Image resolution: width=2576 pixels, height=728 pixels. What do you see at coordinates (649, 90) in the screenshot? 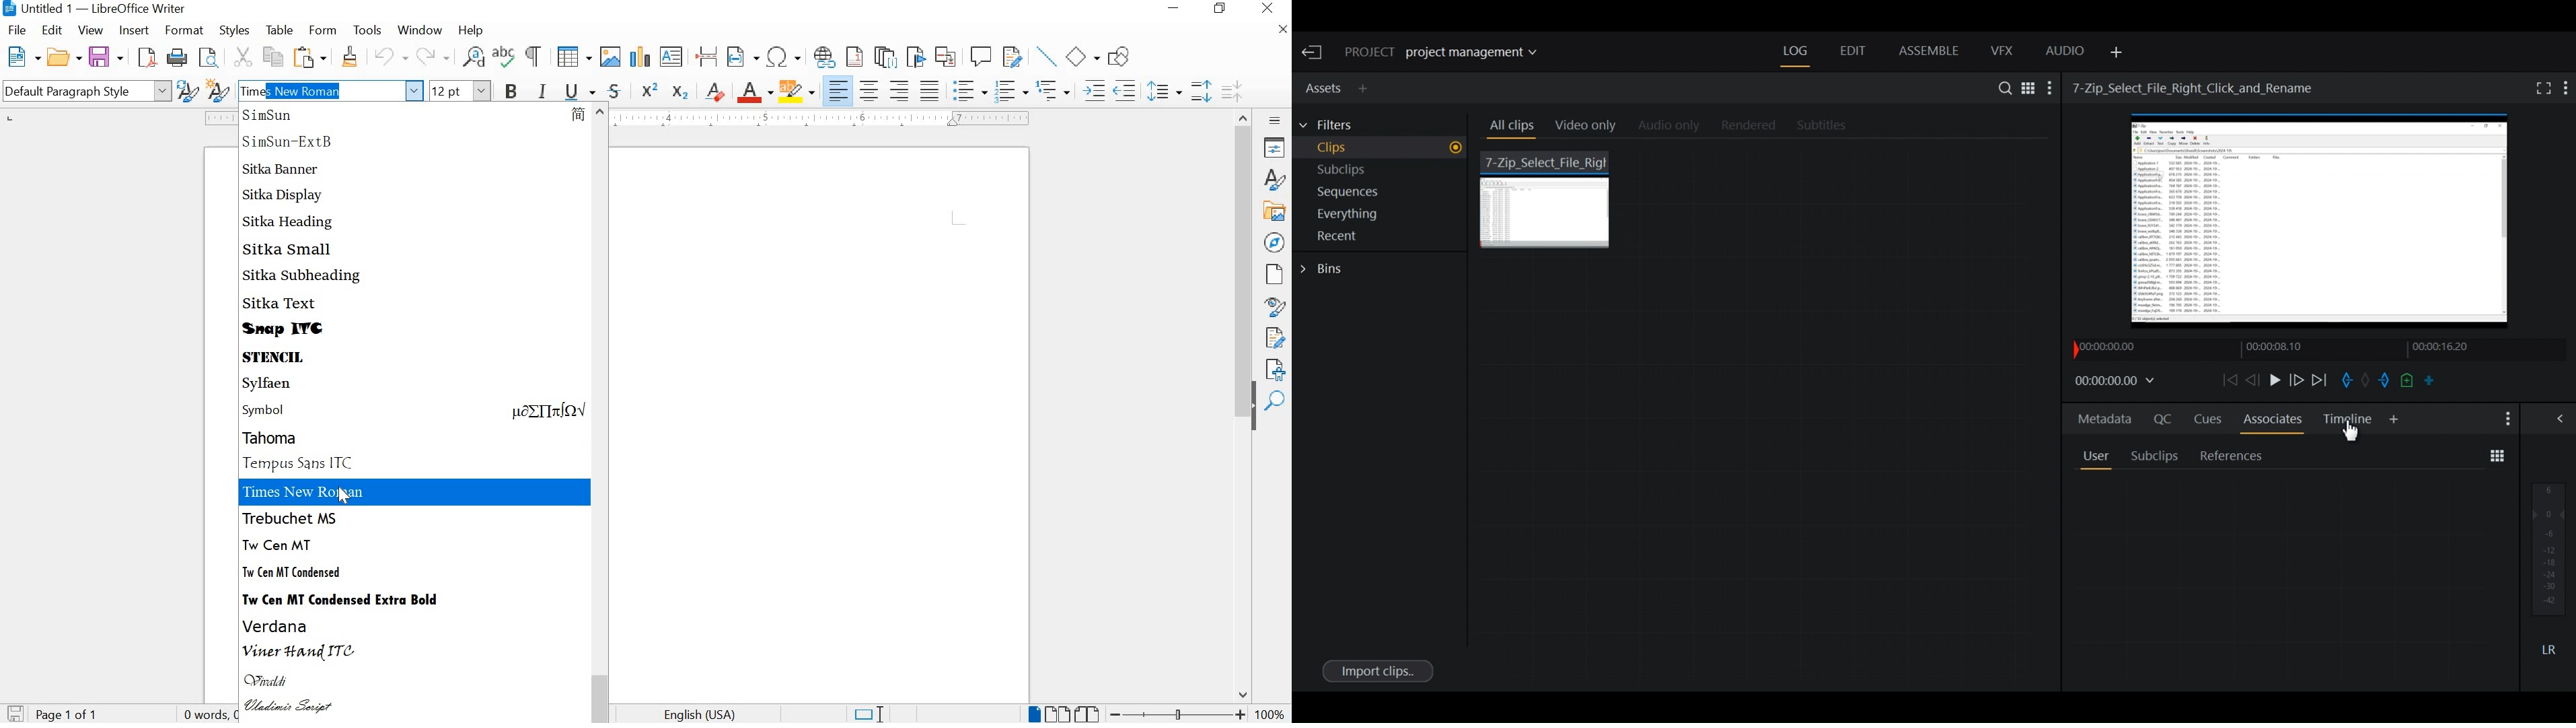
I see `SUPERSCRIPT` at bounding box center [649, 90].